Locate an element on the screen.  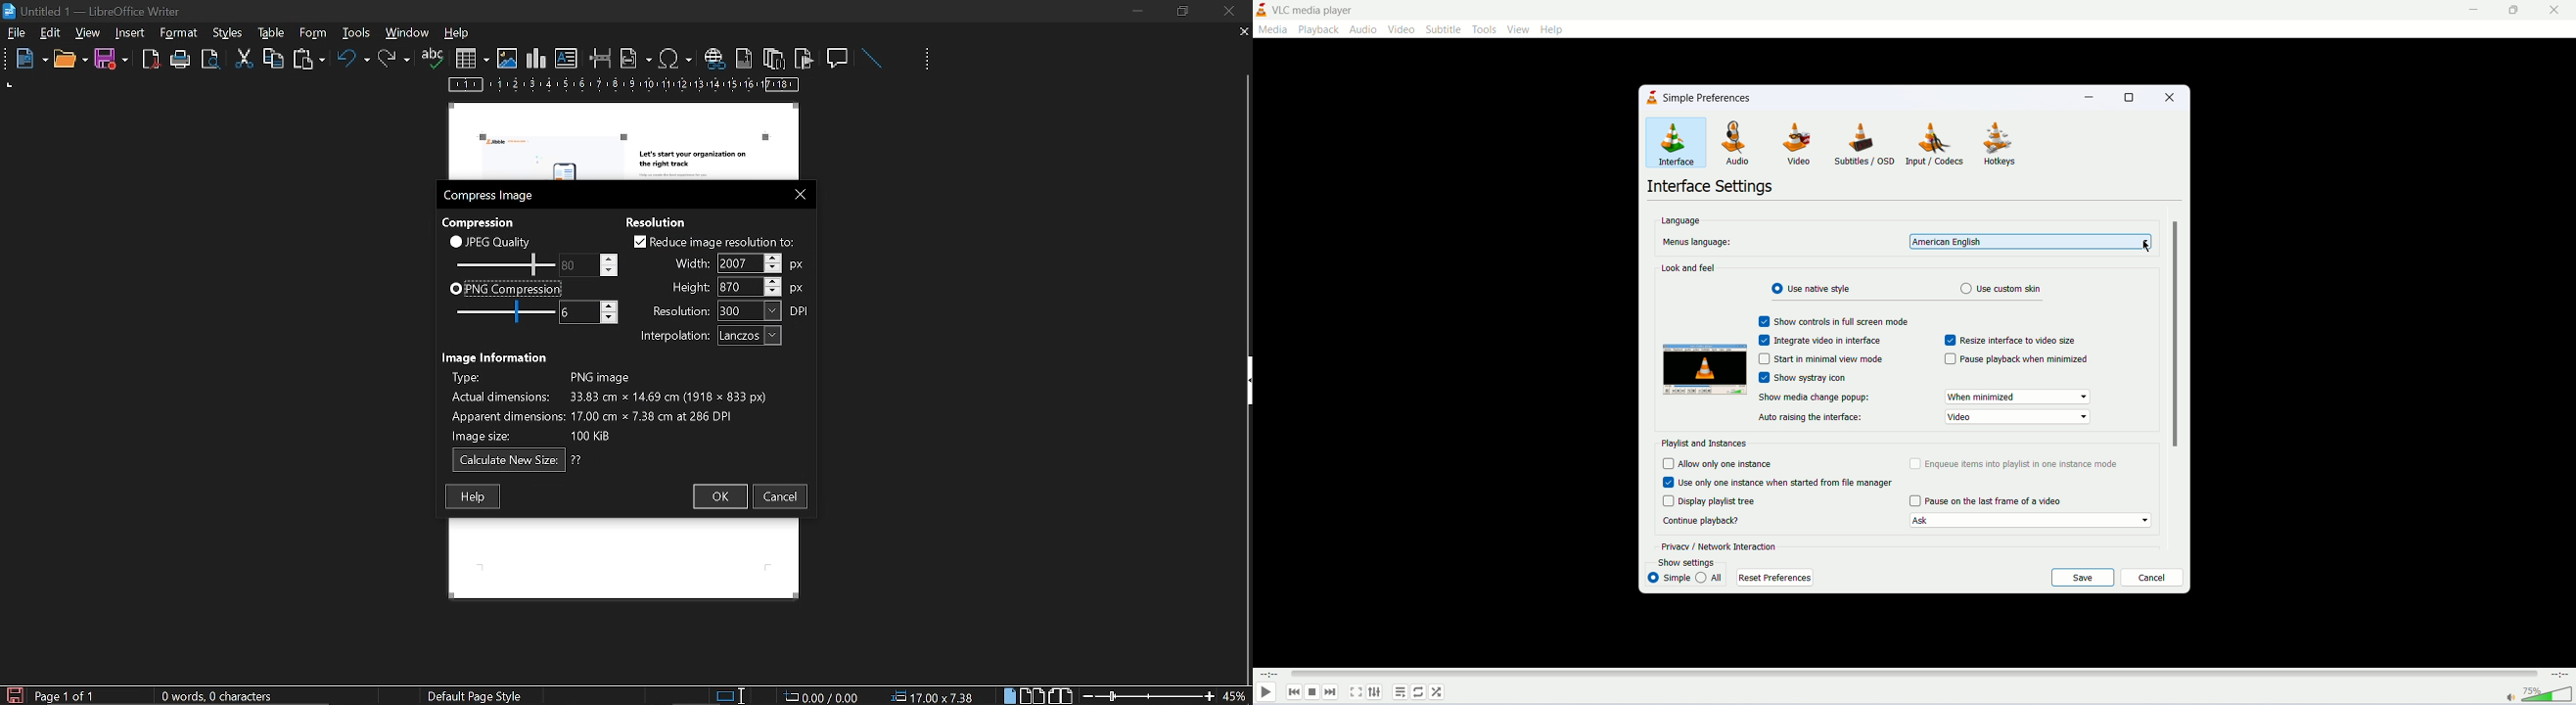
close is located at coordinates (2554, 12).